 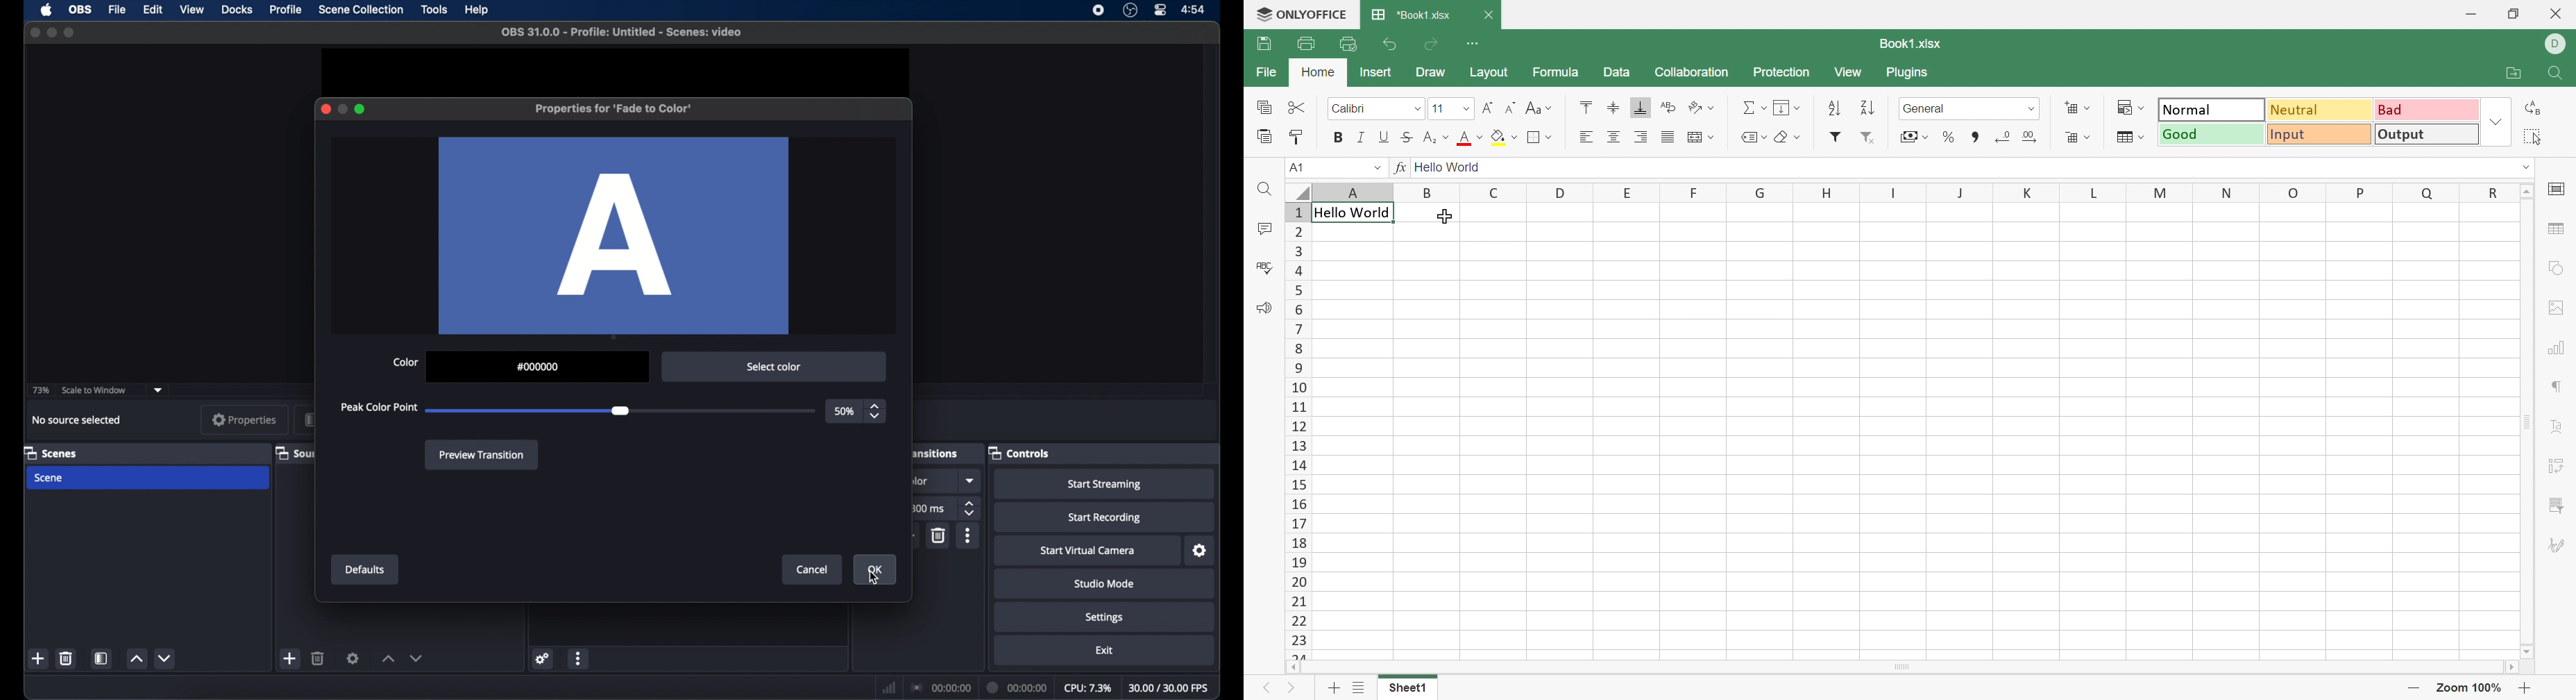 What do you see at coordinates (1899, 667) in the screenshot?
I see `Scroll Bar` at bounding box center [1899, 667].